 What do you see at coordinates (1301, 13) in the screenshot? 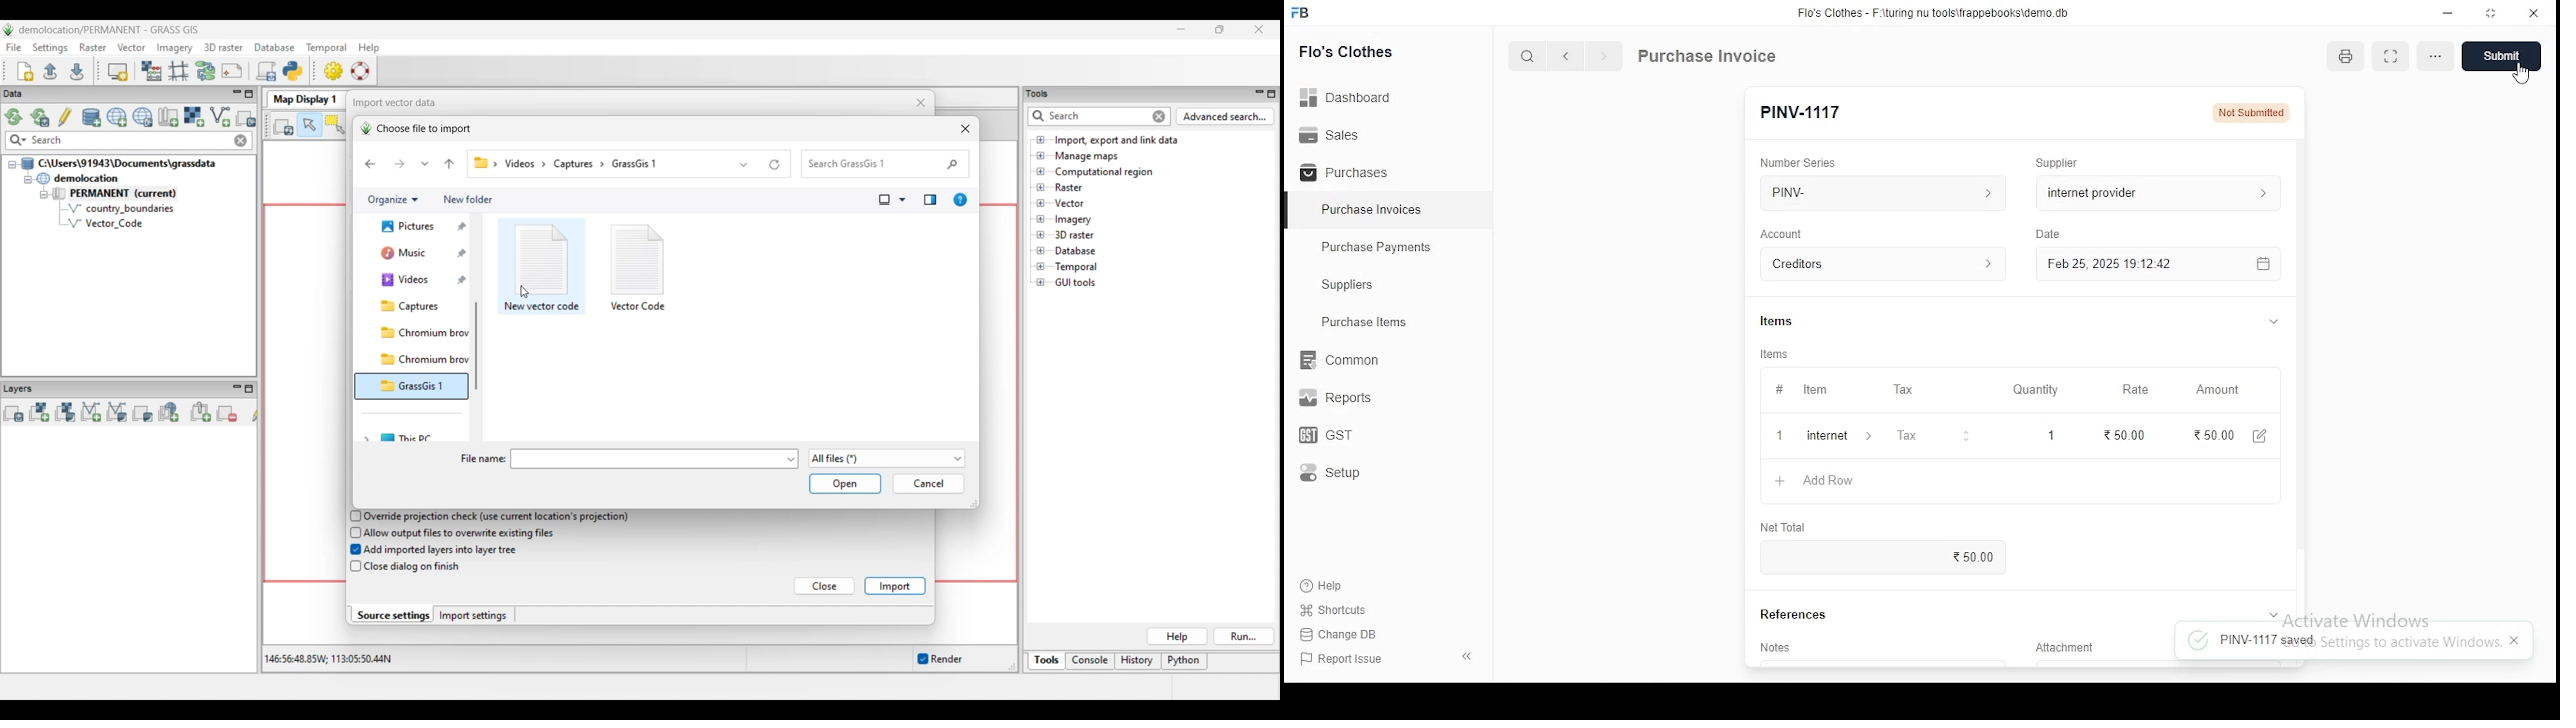
I see `icon` at bounding box center [1301, 13].